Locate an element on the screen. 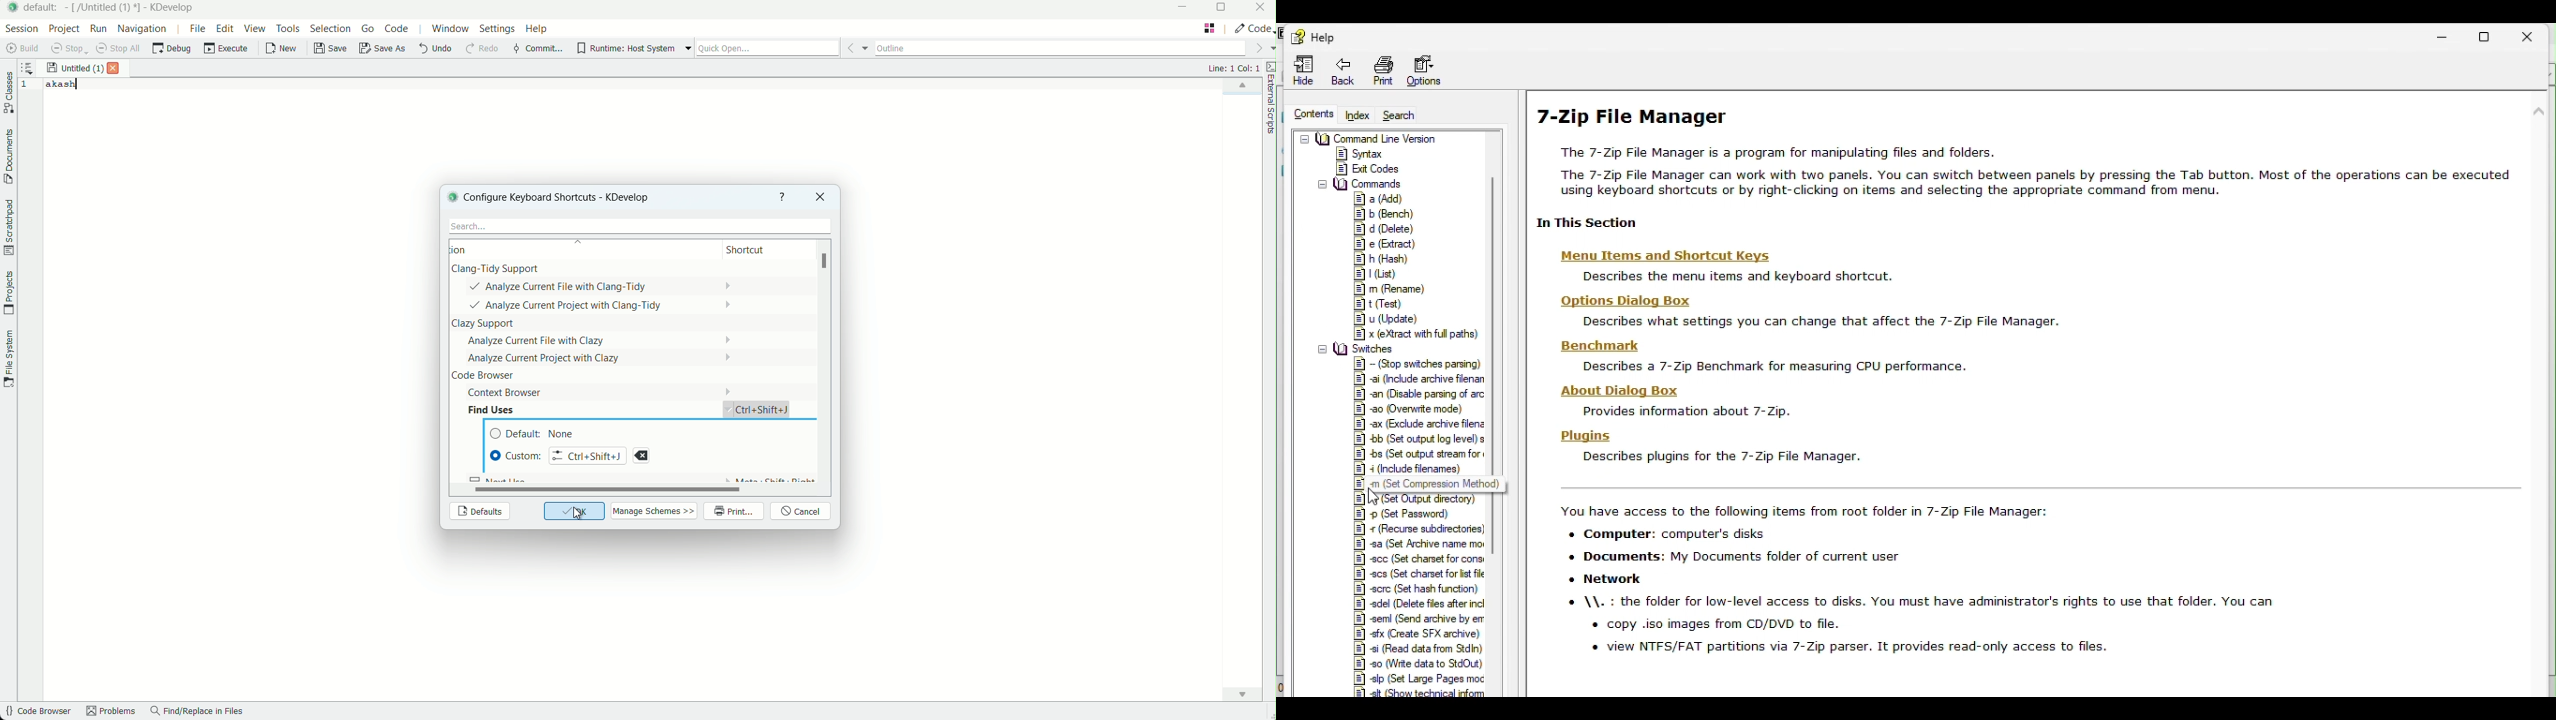 This screenshot has width=2576, height=728. Hide is located at coordinates (1305, 70).